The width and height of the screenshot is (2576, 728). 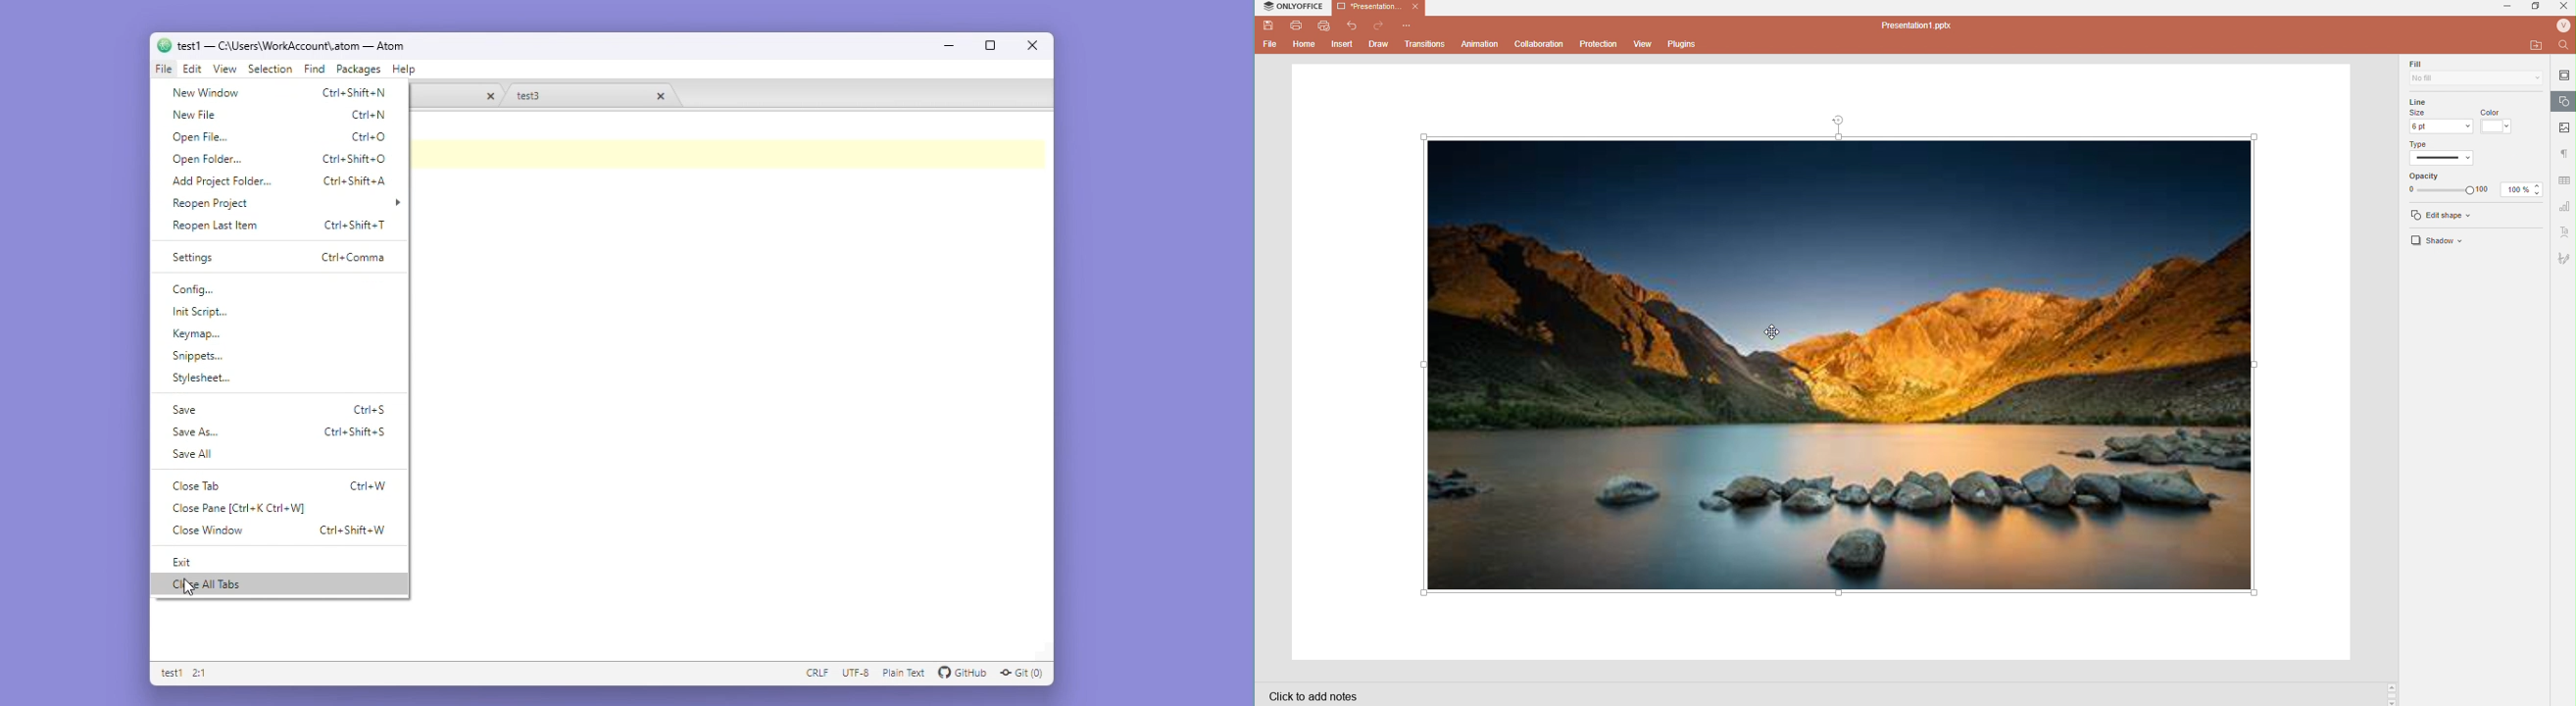 I want to click on edit shape, so click(x=2449, y=216).